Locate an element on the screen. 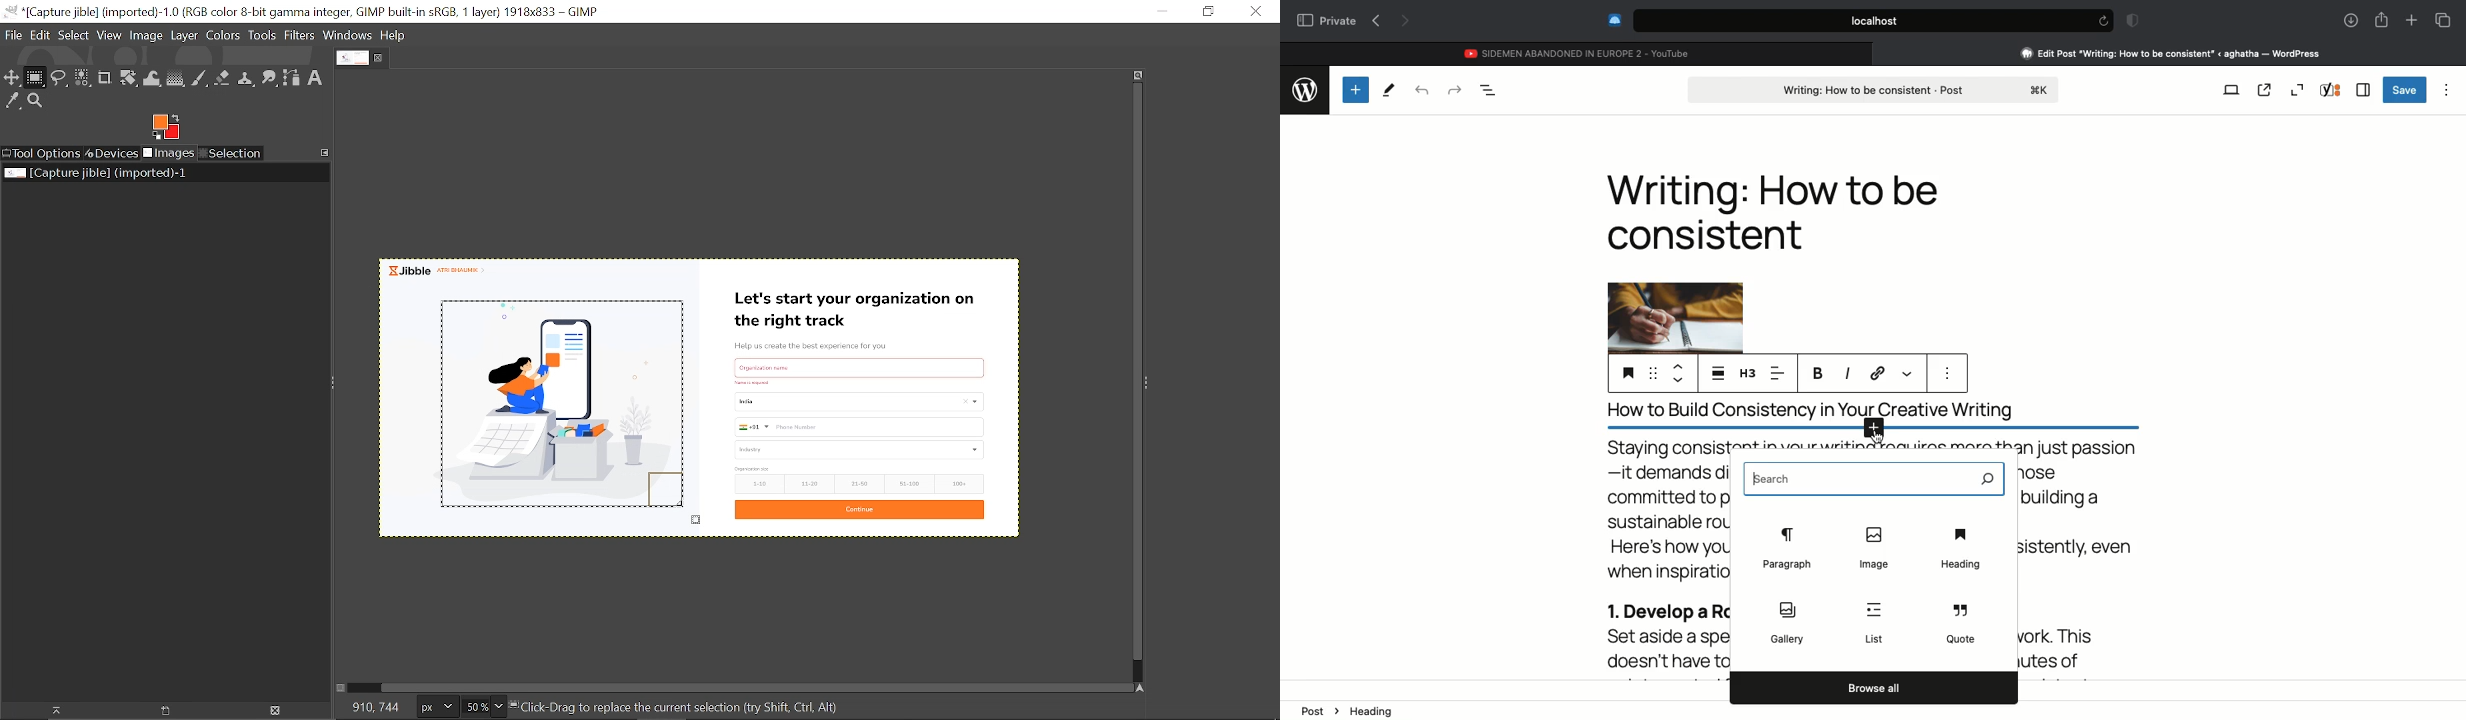 The image size is (2492, 728). Move tool is located at coordinates (13, 79).